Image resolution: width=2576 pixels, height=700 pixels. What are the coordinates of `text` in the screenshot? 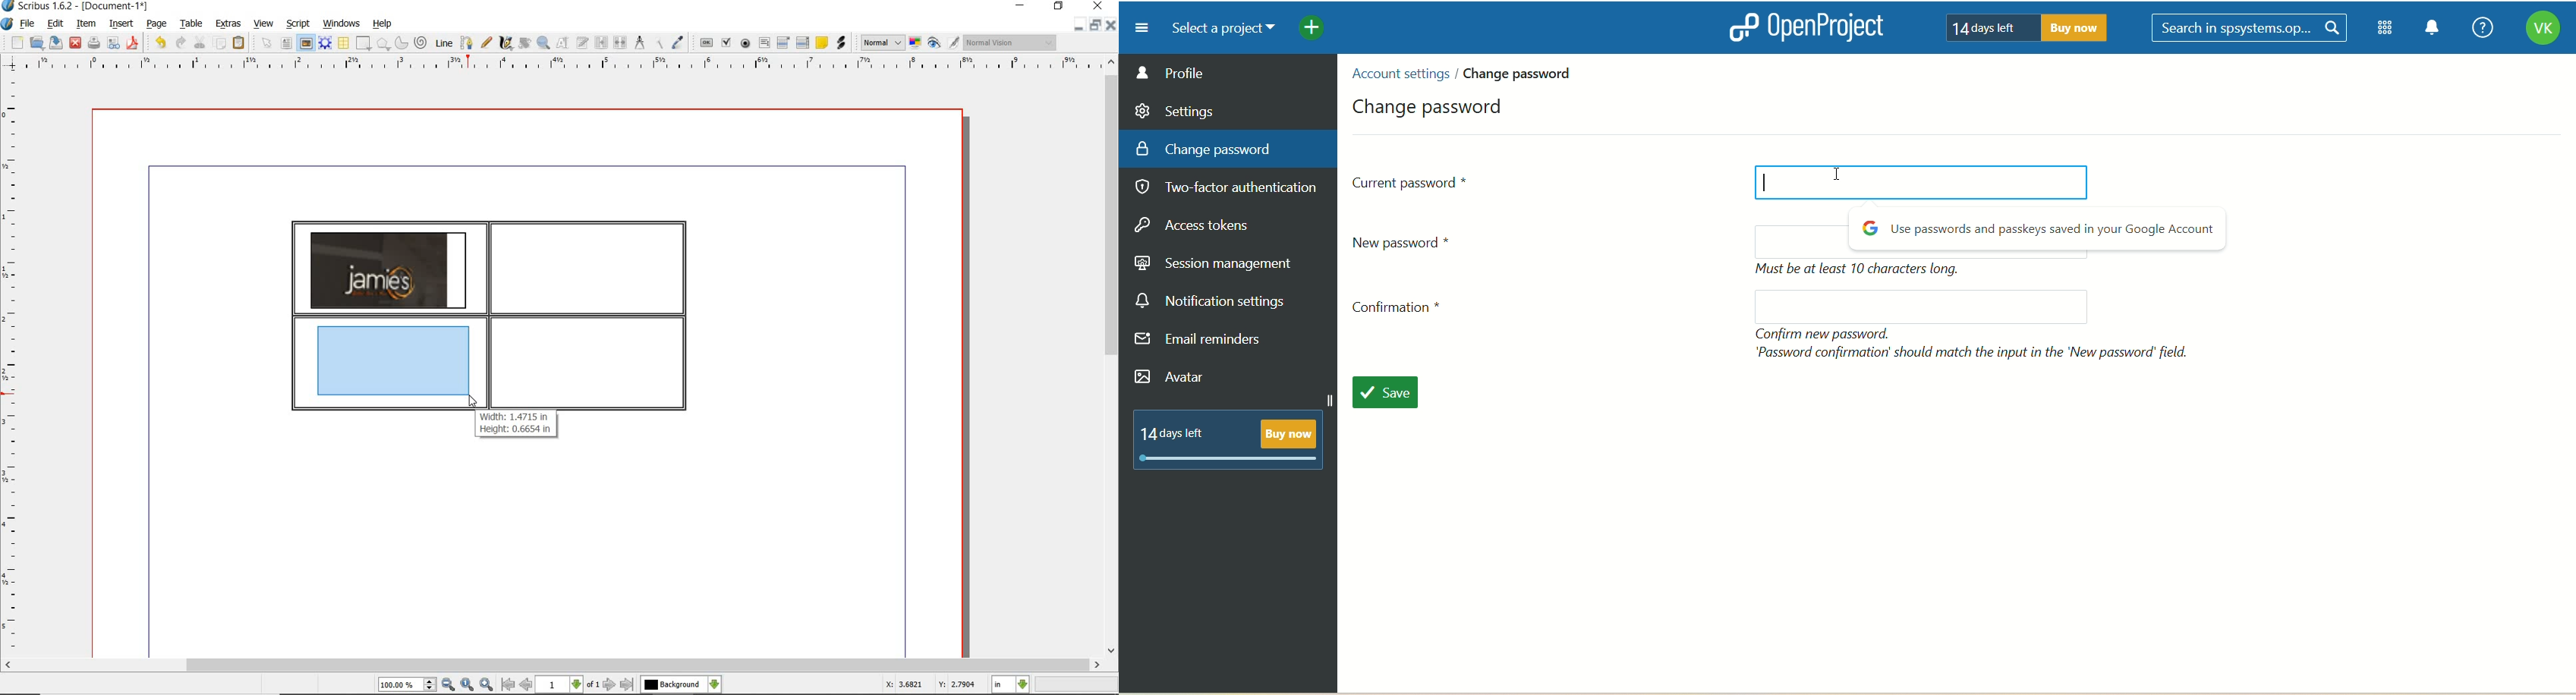 It's located at (2040, 231).